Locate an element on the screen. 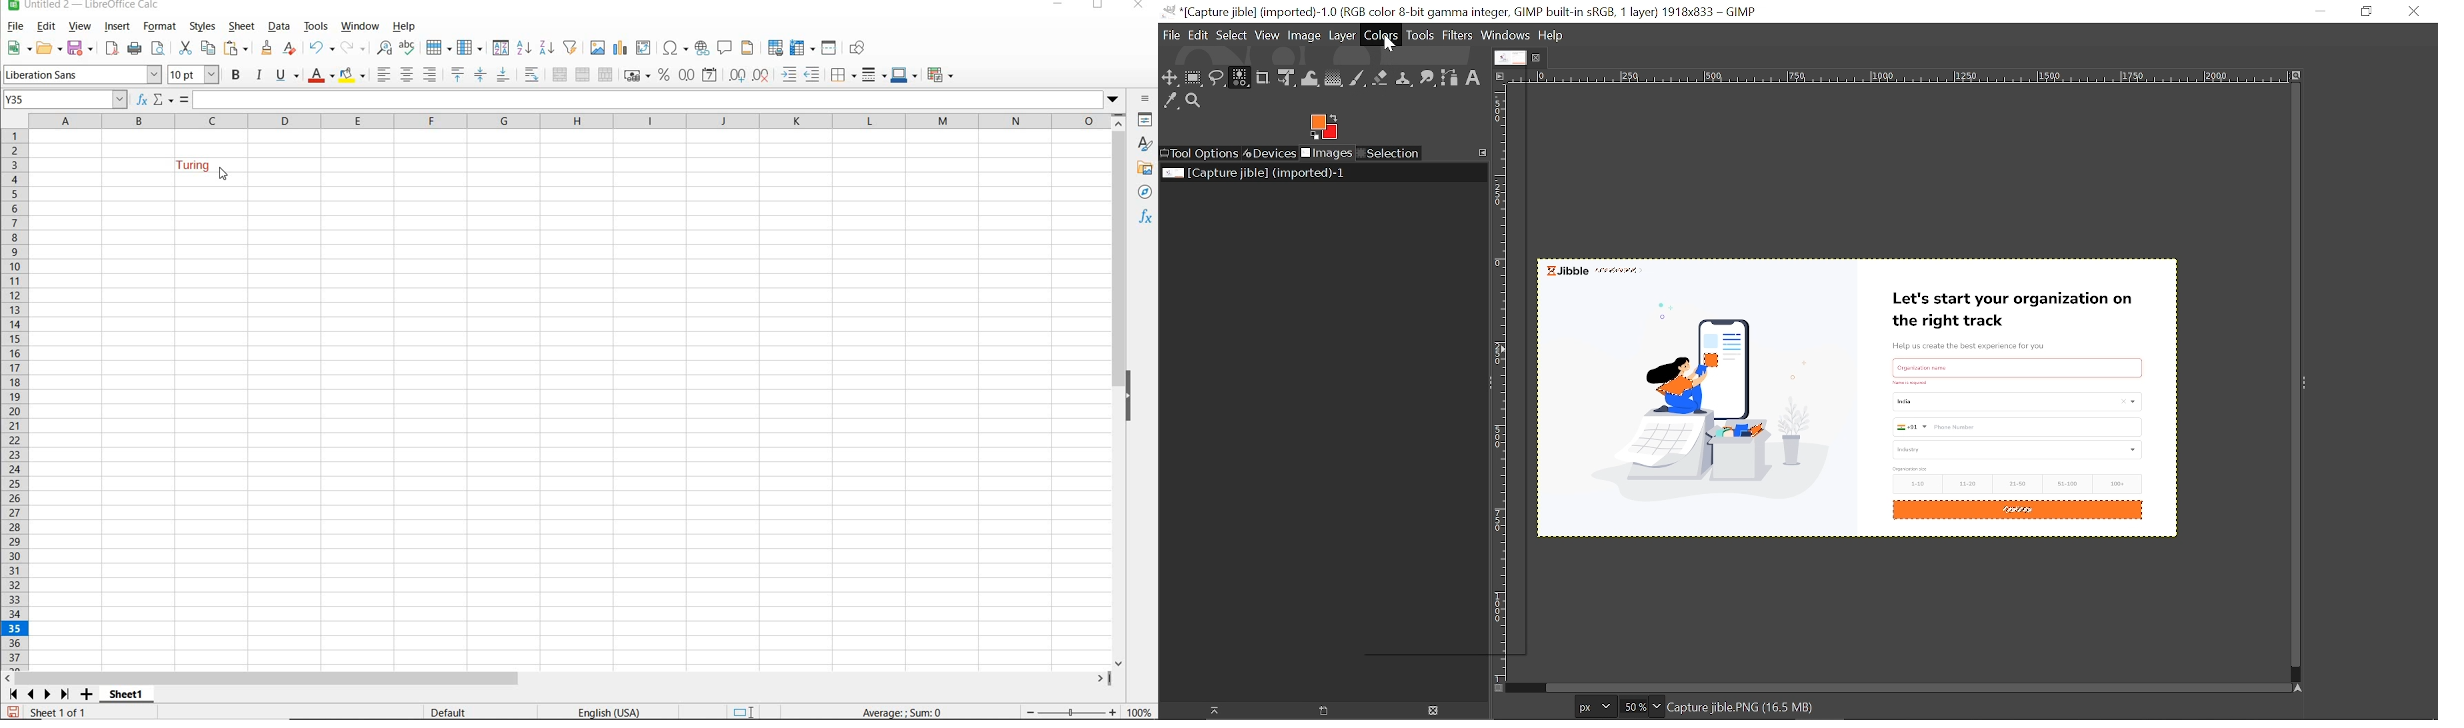 Image resolution: width=2464 pixels, height=728 pixels. SORT ASCENDING is located at coordinates (525, 48).